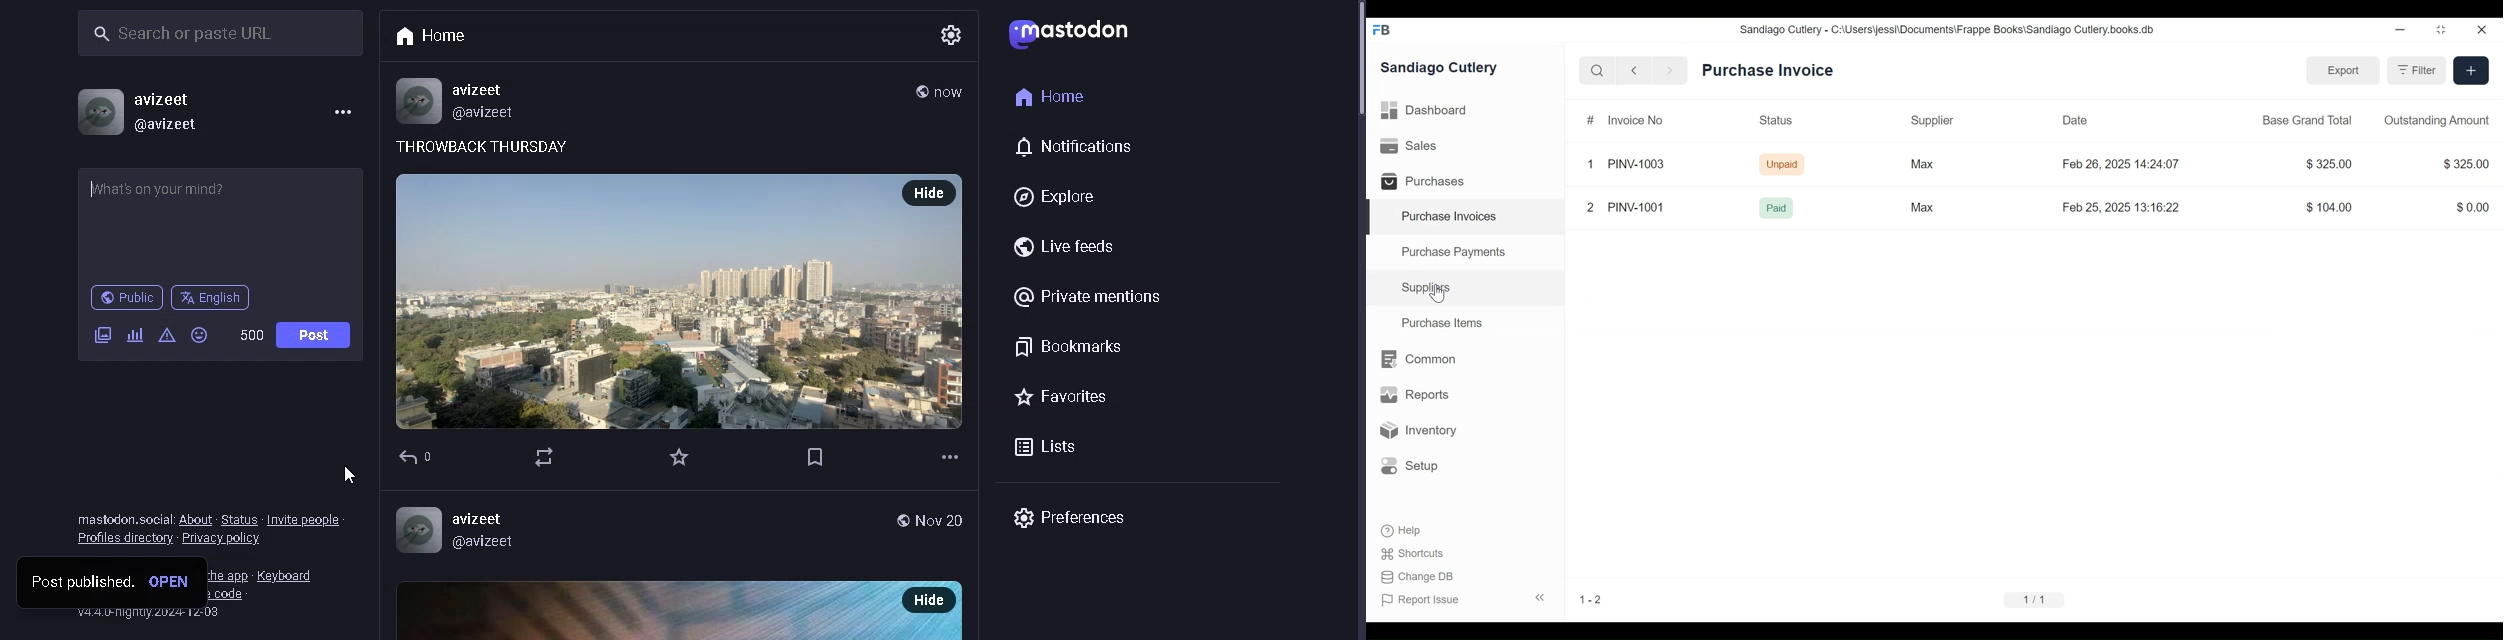 The image size is (2520, 644). I want to click on Reports, so click(1413, 394).